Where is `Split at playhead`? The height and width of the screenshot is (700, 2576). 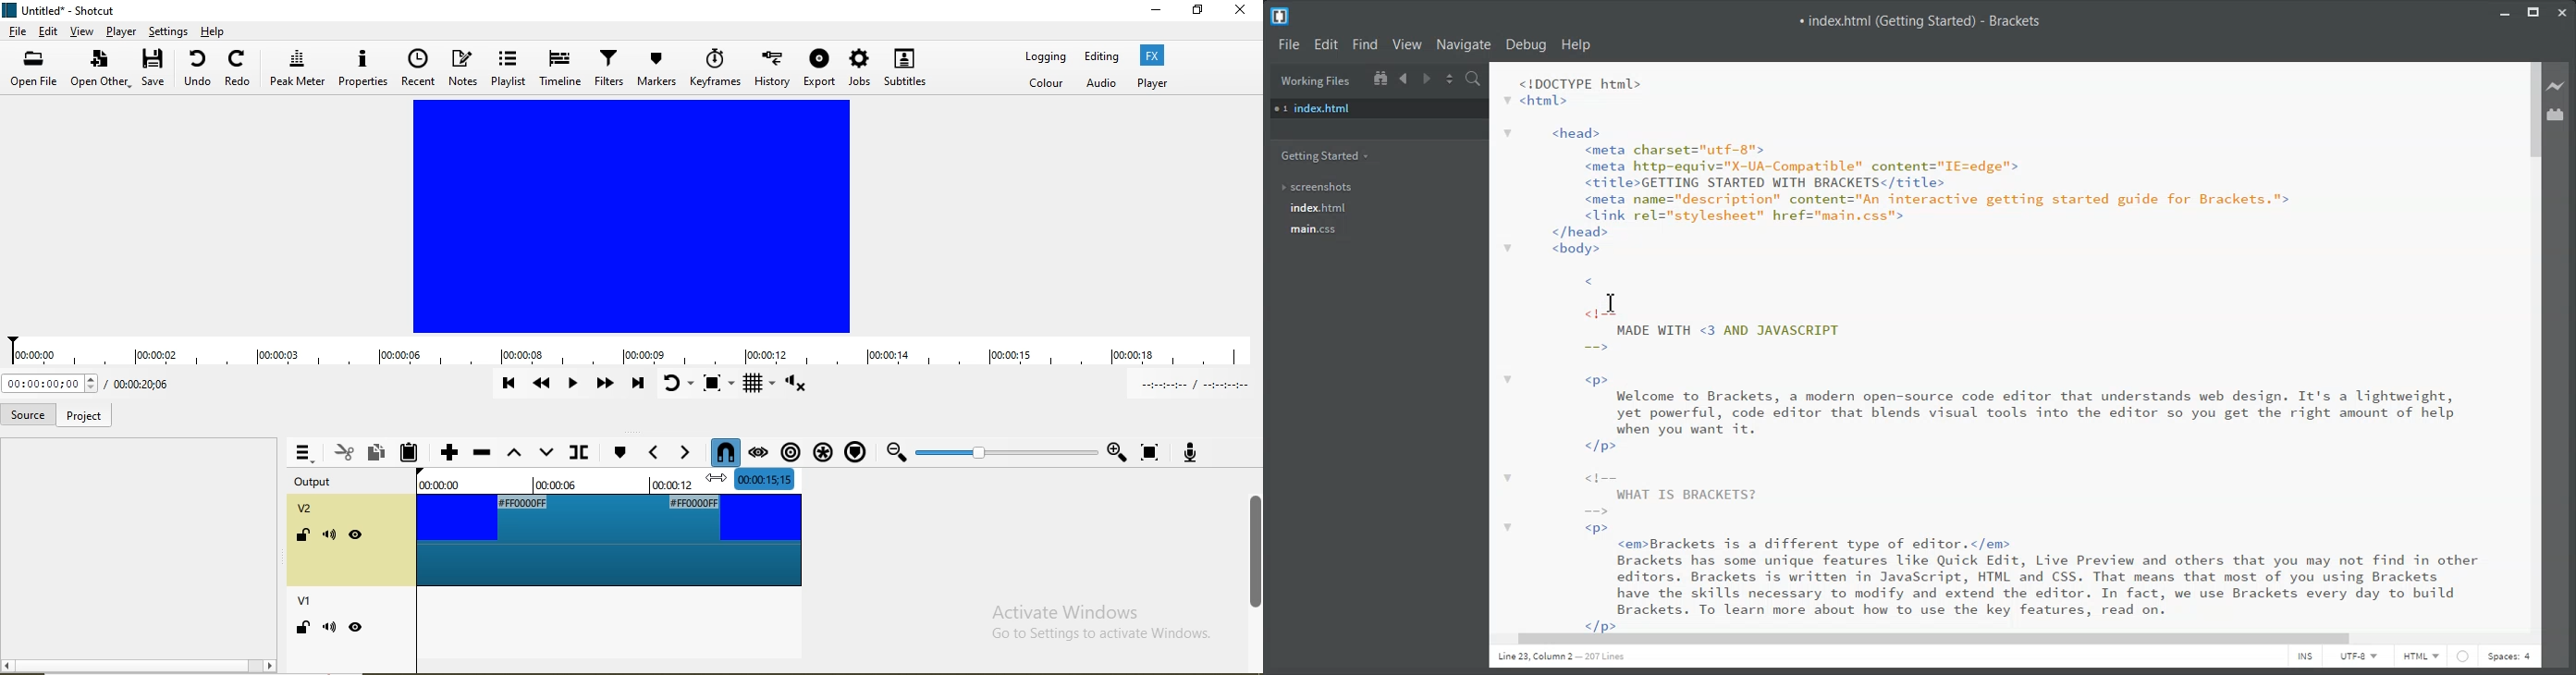 Split at playhead is located at coordinates (577, 452).